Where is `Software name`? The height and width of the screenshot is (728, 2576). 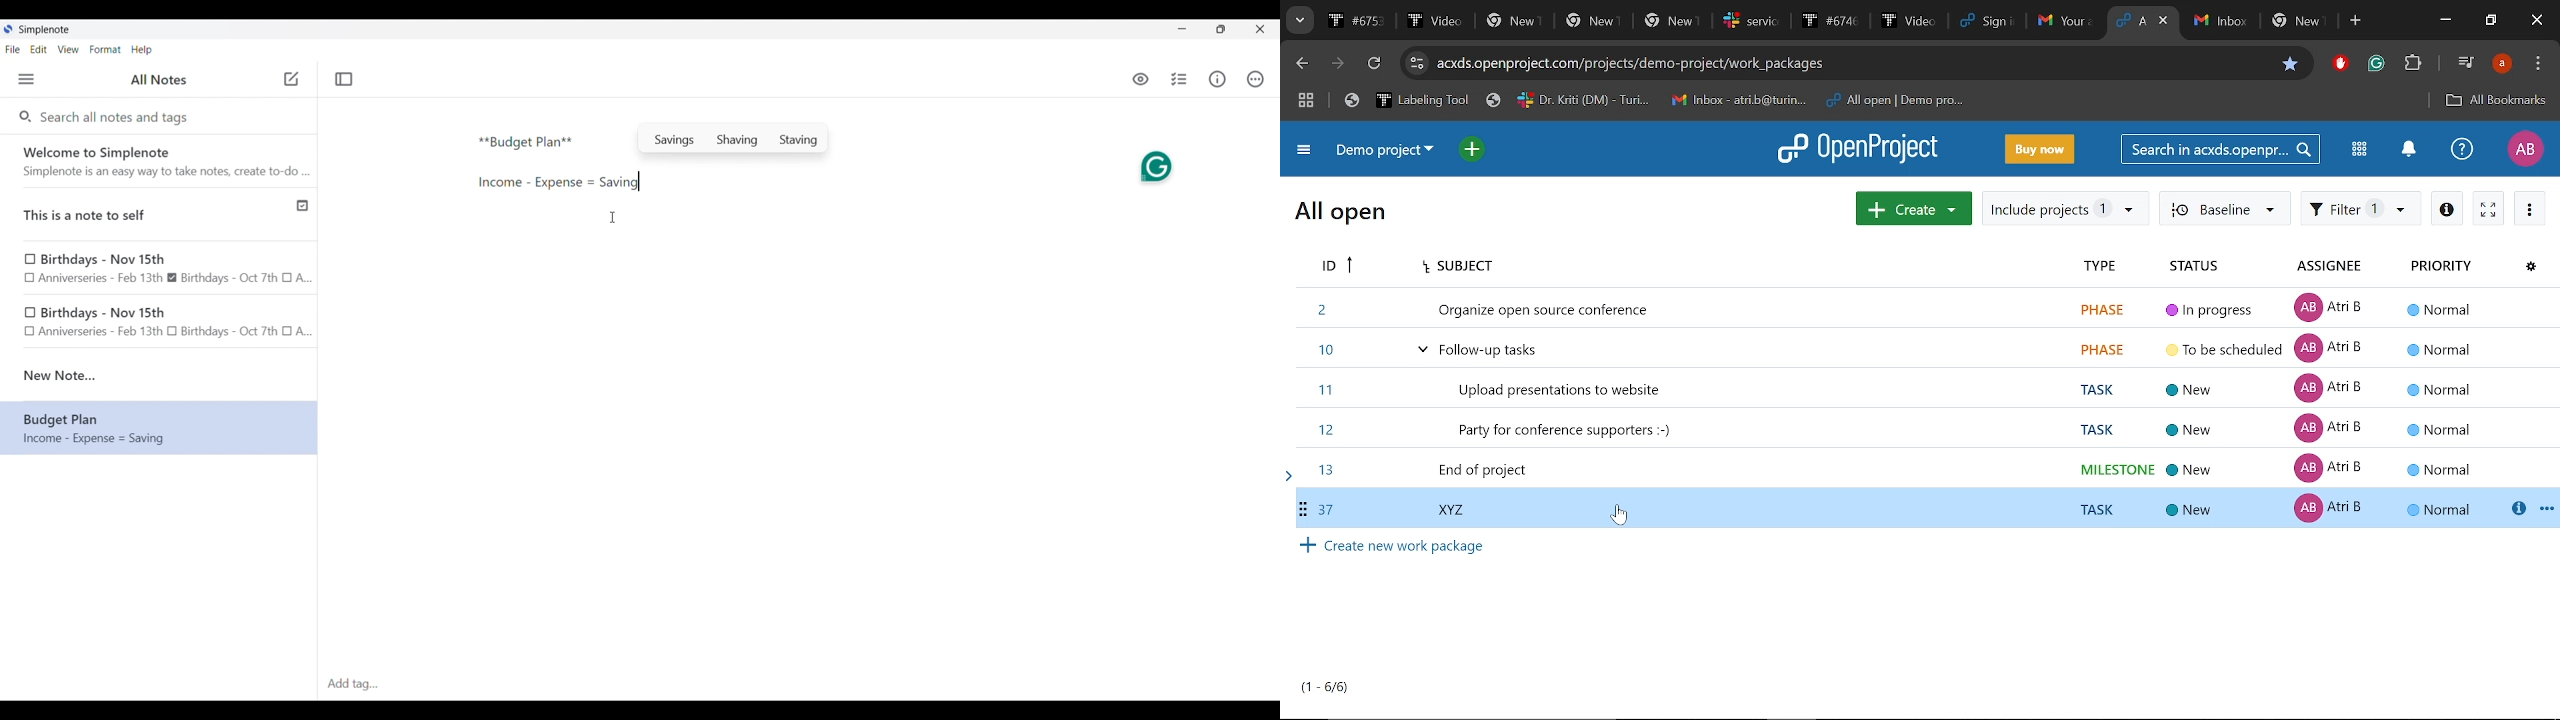 Software name is located at coordinates (45, 30).